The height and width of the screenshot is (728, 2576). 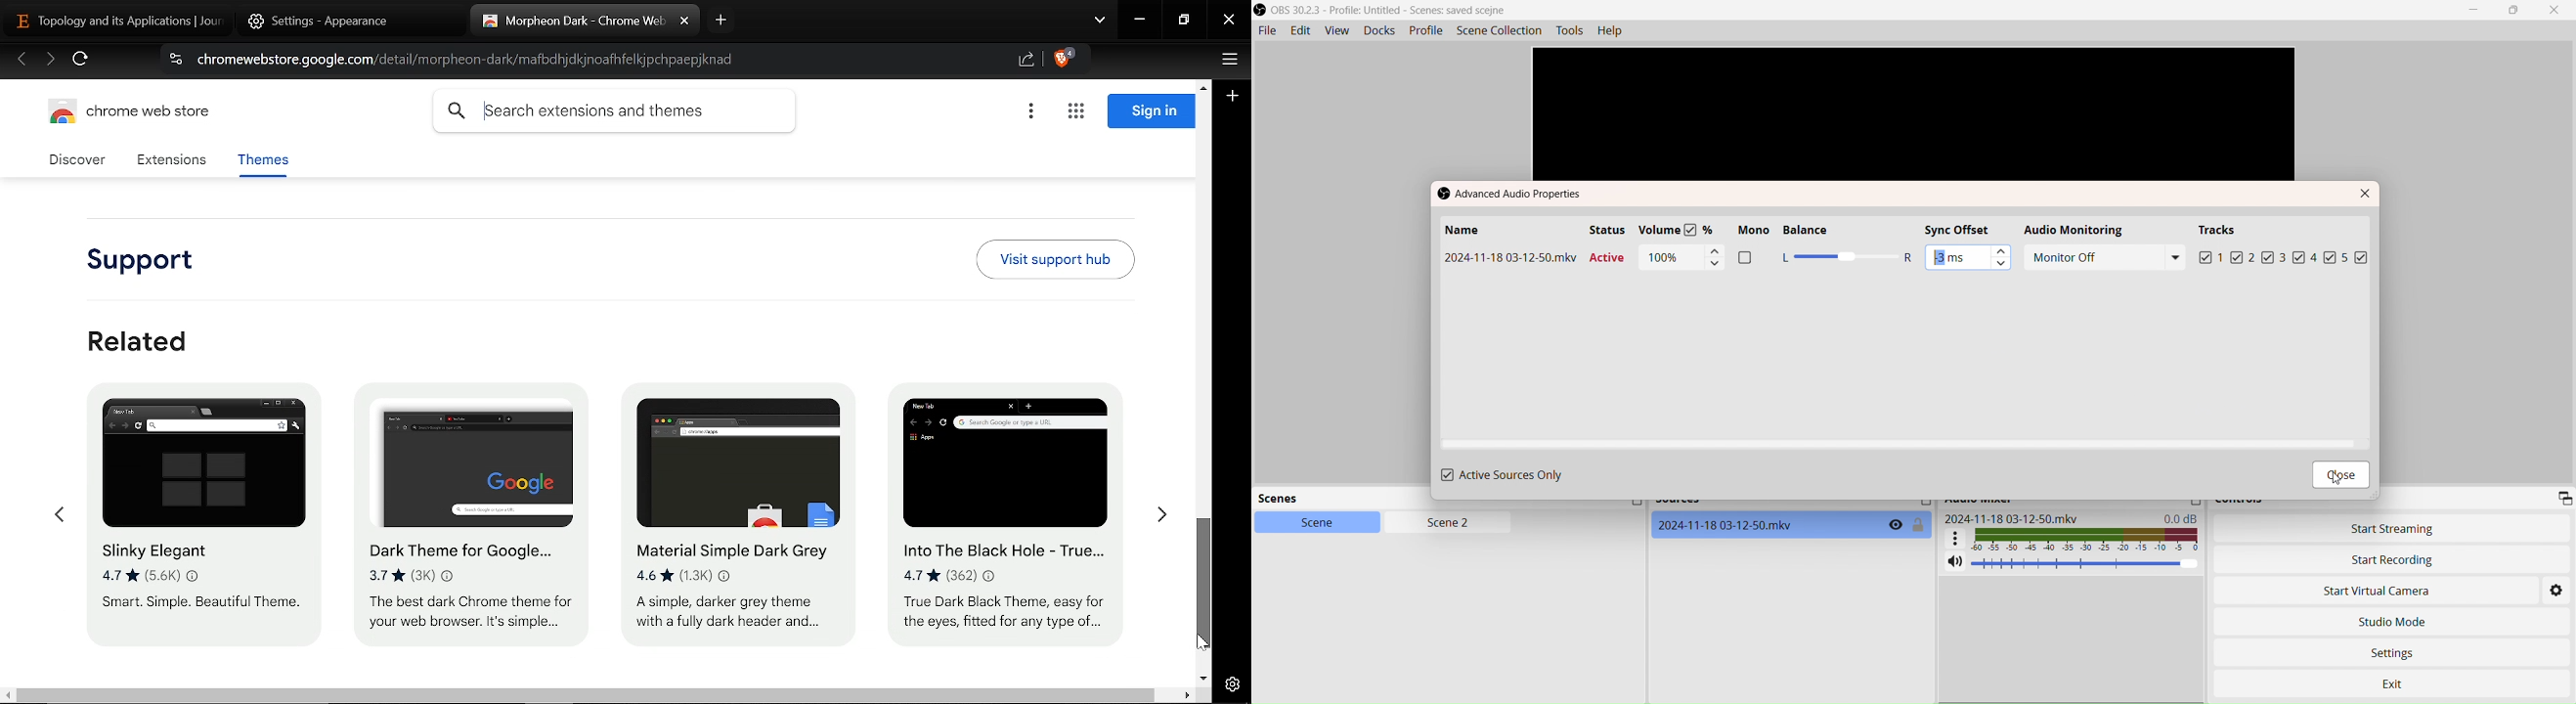 I want to click on Minimize, so click(x=2478, y=10).